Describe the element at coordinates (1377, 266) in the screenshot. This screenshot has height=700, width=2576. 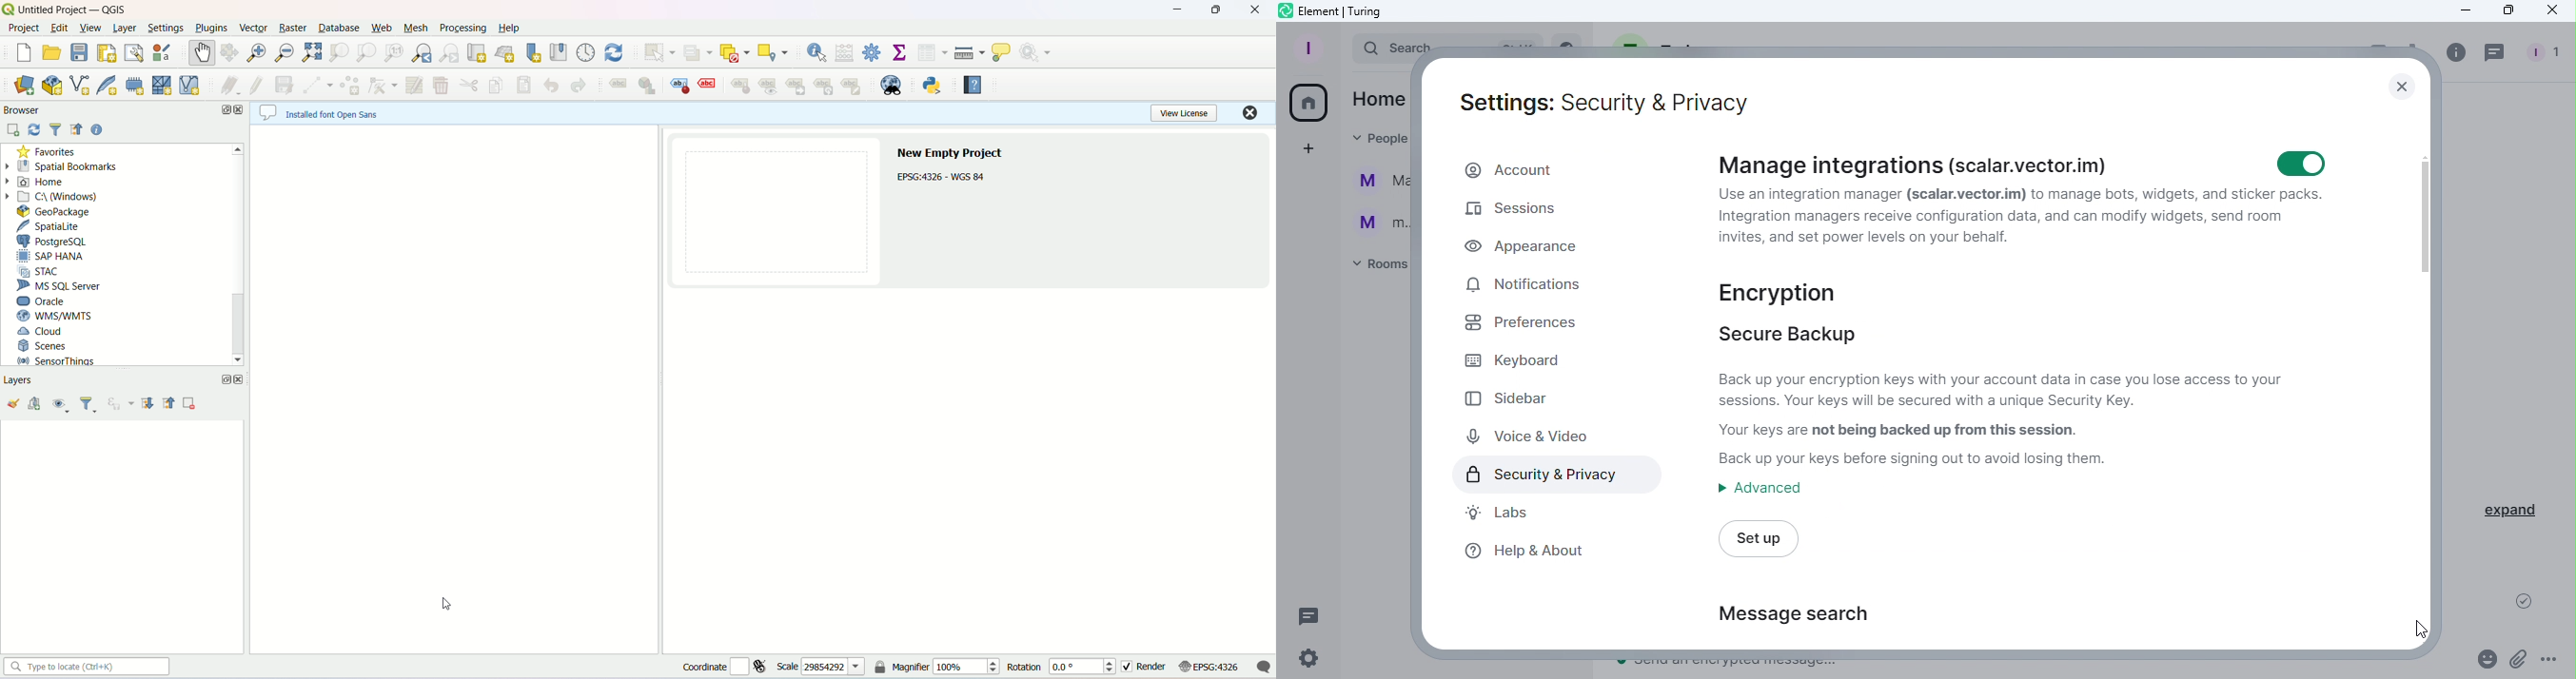
I see `Rooms` at that location.